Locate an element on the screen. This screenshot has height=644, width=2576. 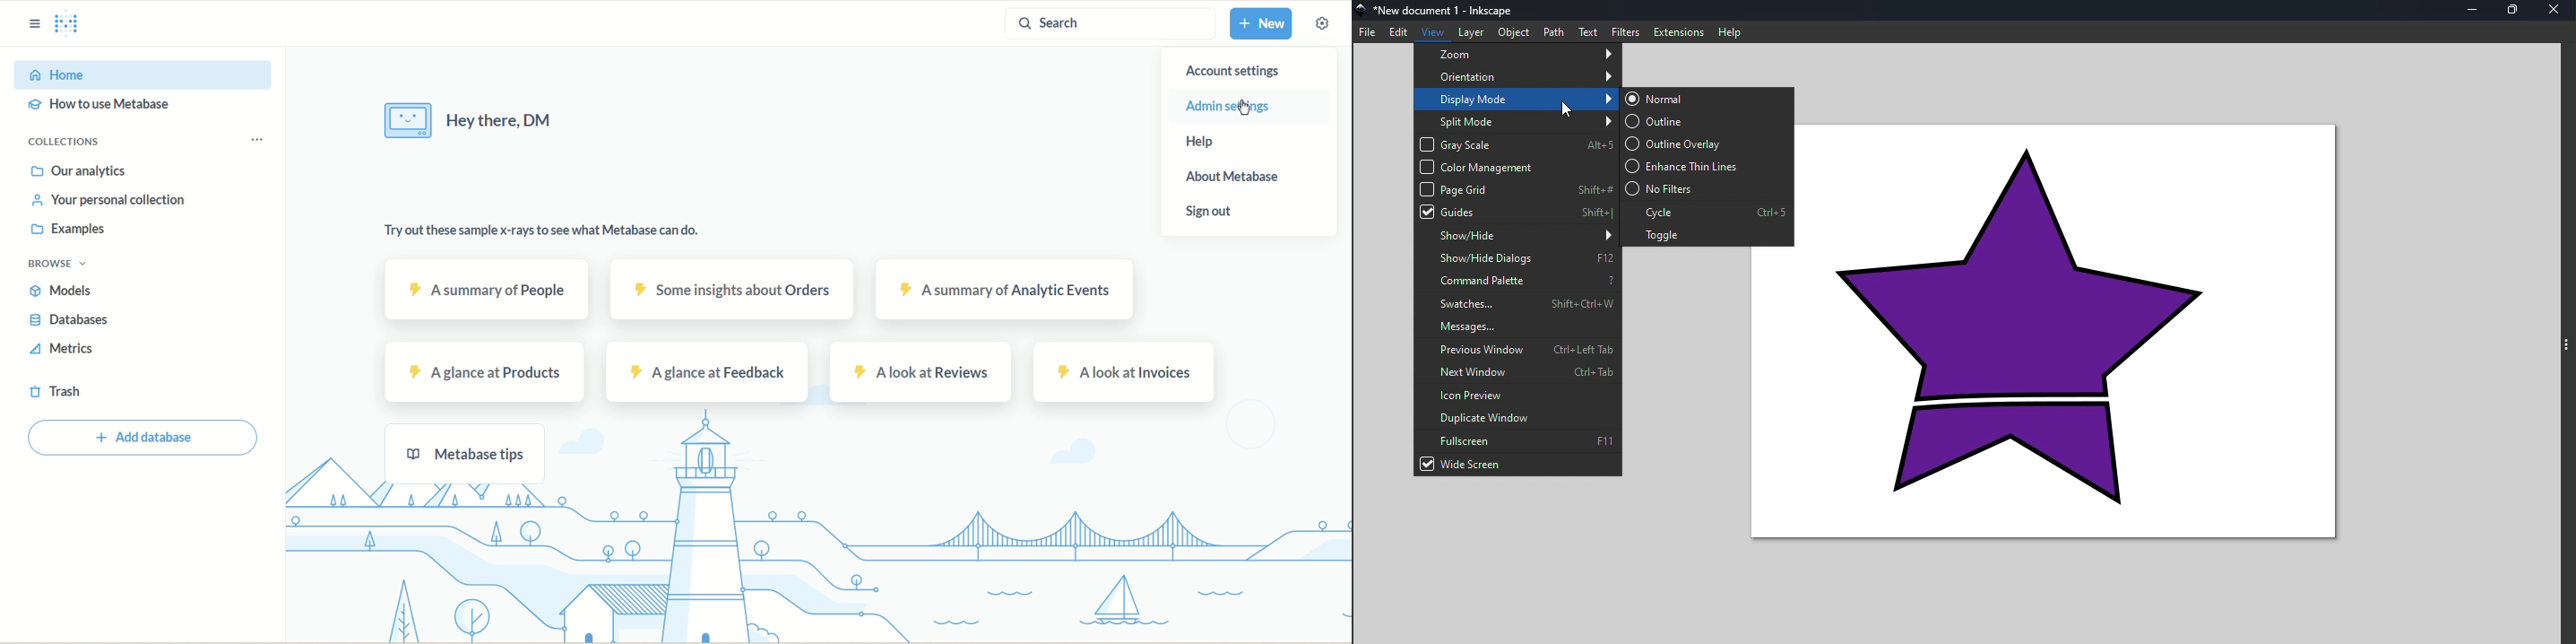
Outline is located at coordinates (1709, 121).